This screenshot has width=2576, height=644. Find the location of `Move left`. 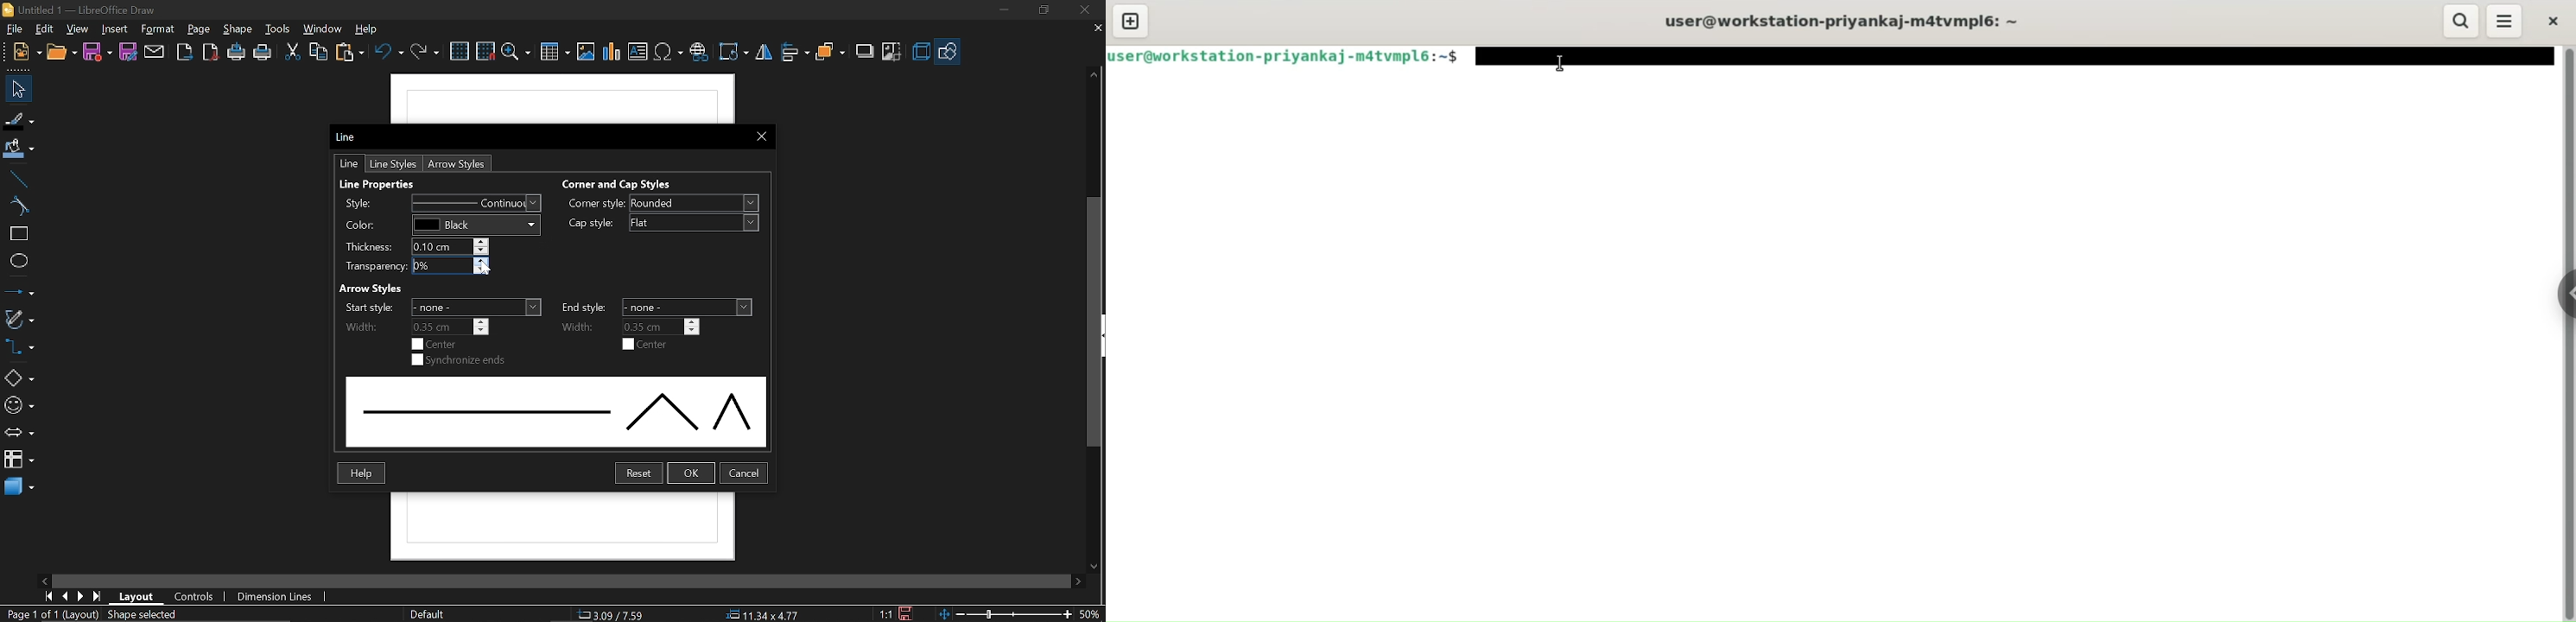

Move left is located at coordinates (47, 579).